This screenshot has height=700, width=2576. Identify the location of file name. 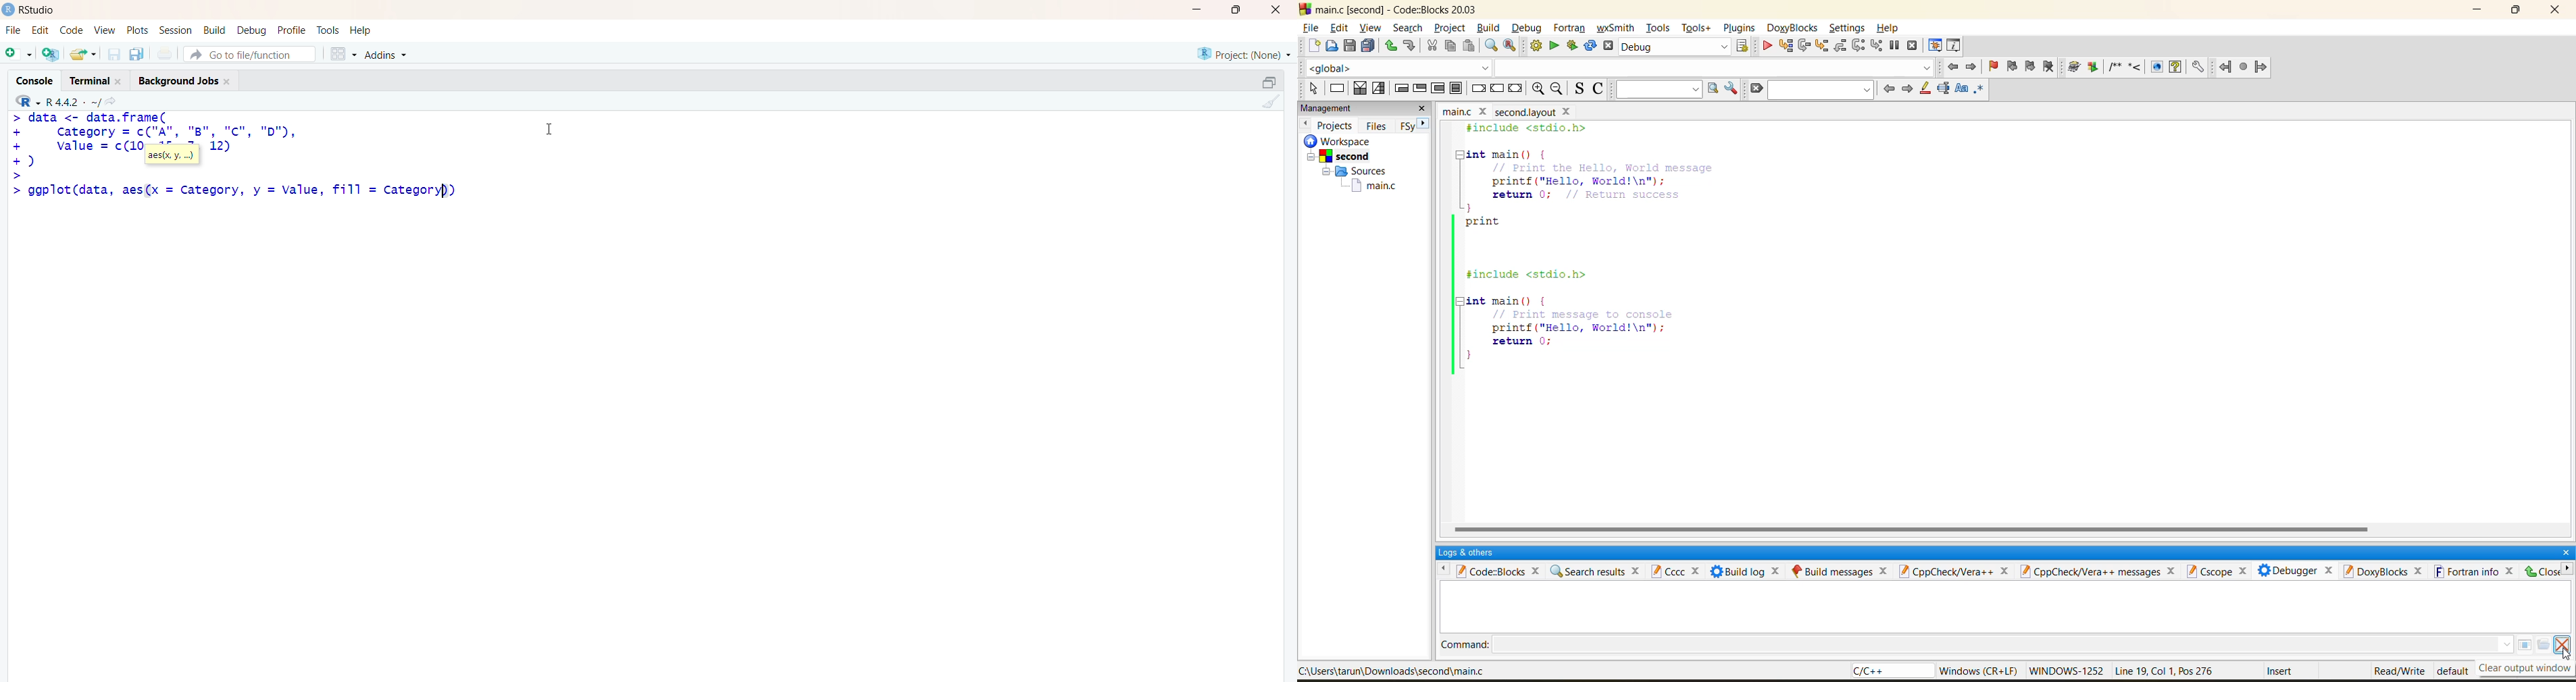
(1508, 112).